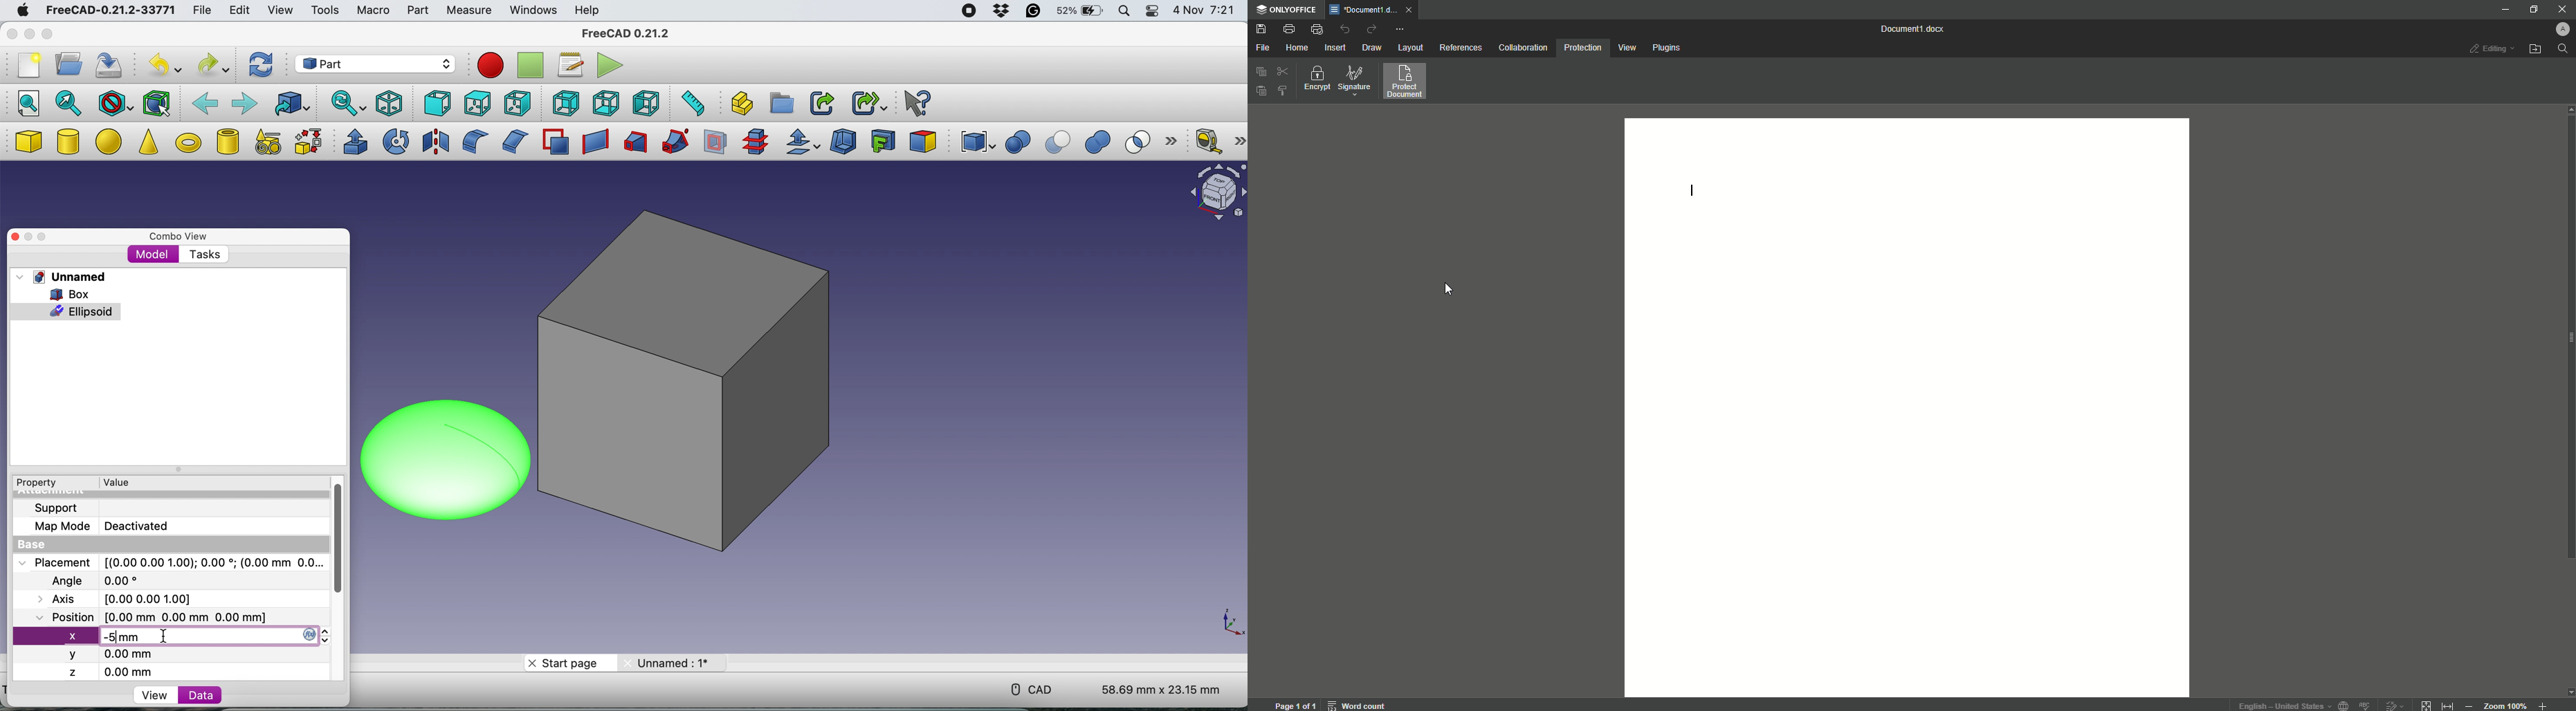 This screenshot has width=2576, height=728. Describe the element at coordinates (2486, 49) in the screenshot. I see `Editing` at that location.